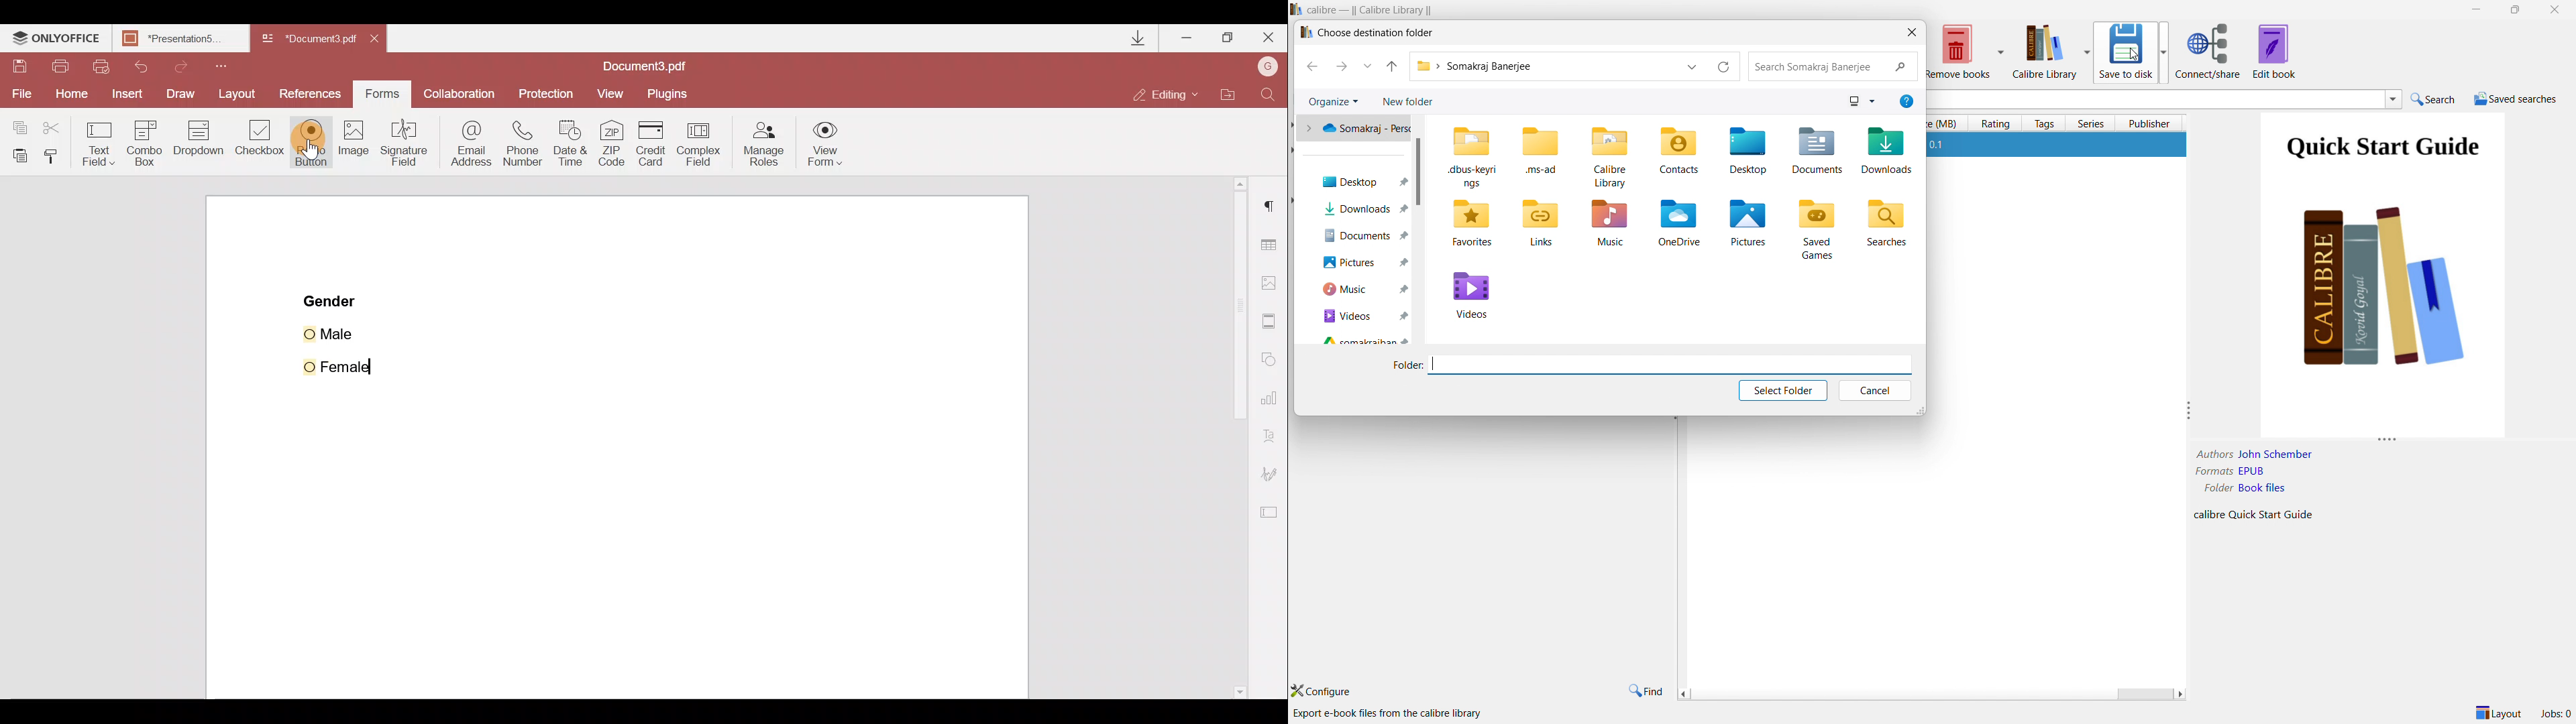  I want to click on minimize, so click(2477, 8).